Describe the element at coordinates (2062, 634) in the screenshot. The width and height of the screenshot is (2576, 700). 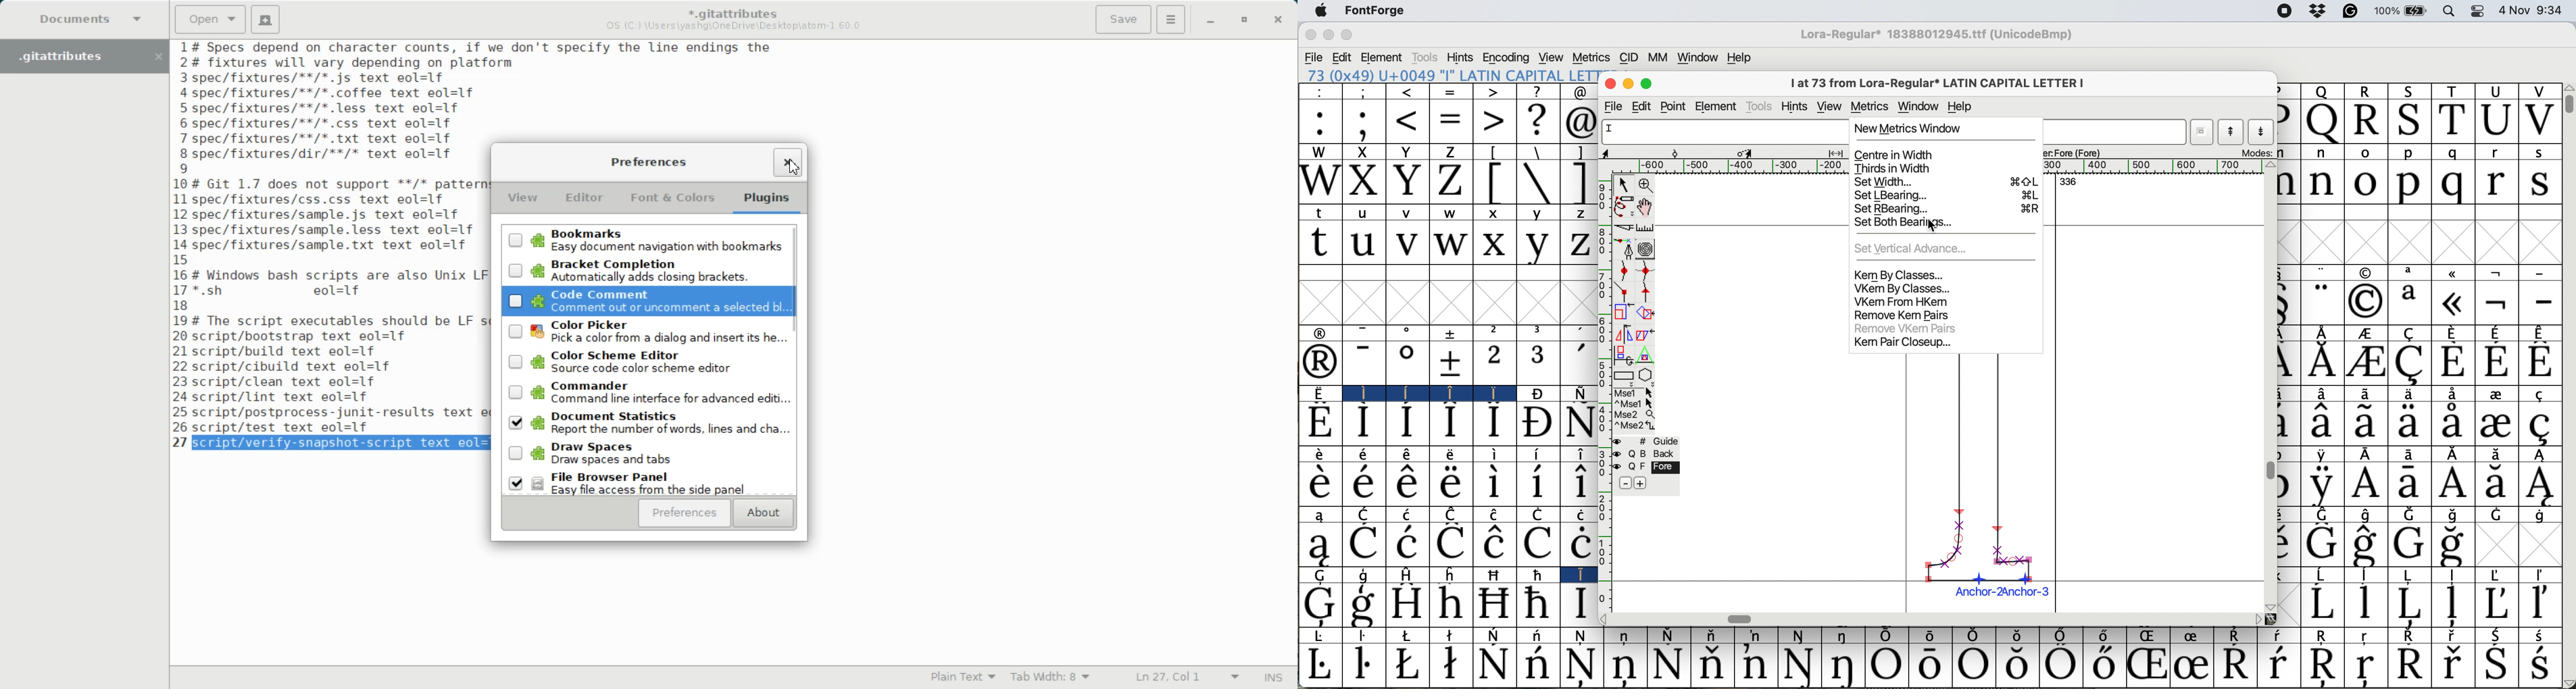
I see `Symbol` at that location.